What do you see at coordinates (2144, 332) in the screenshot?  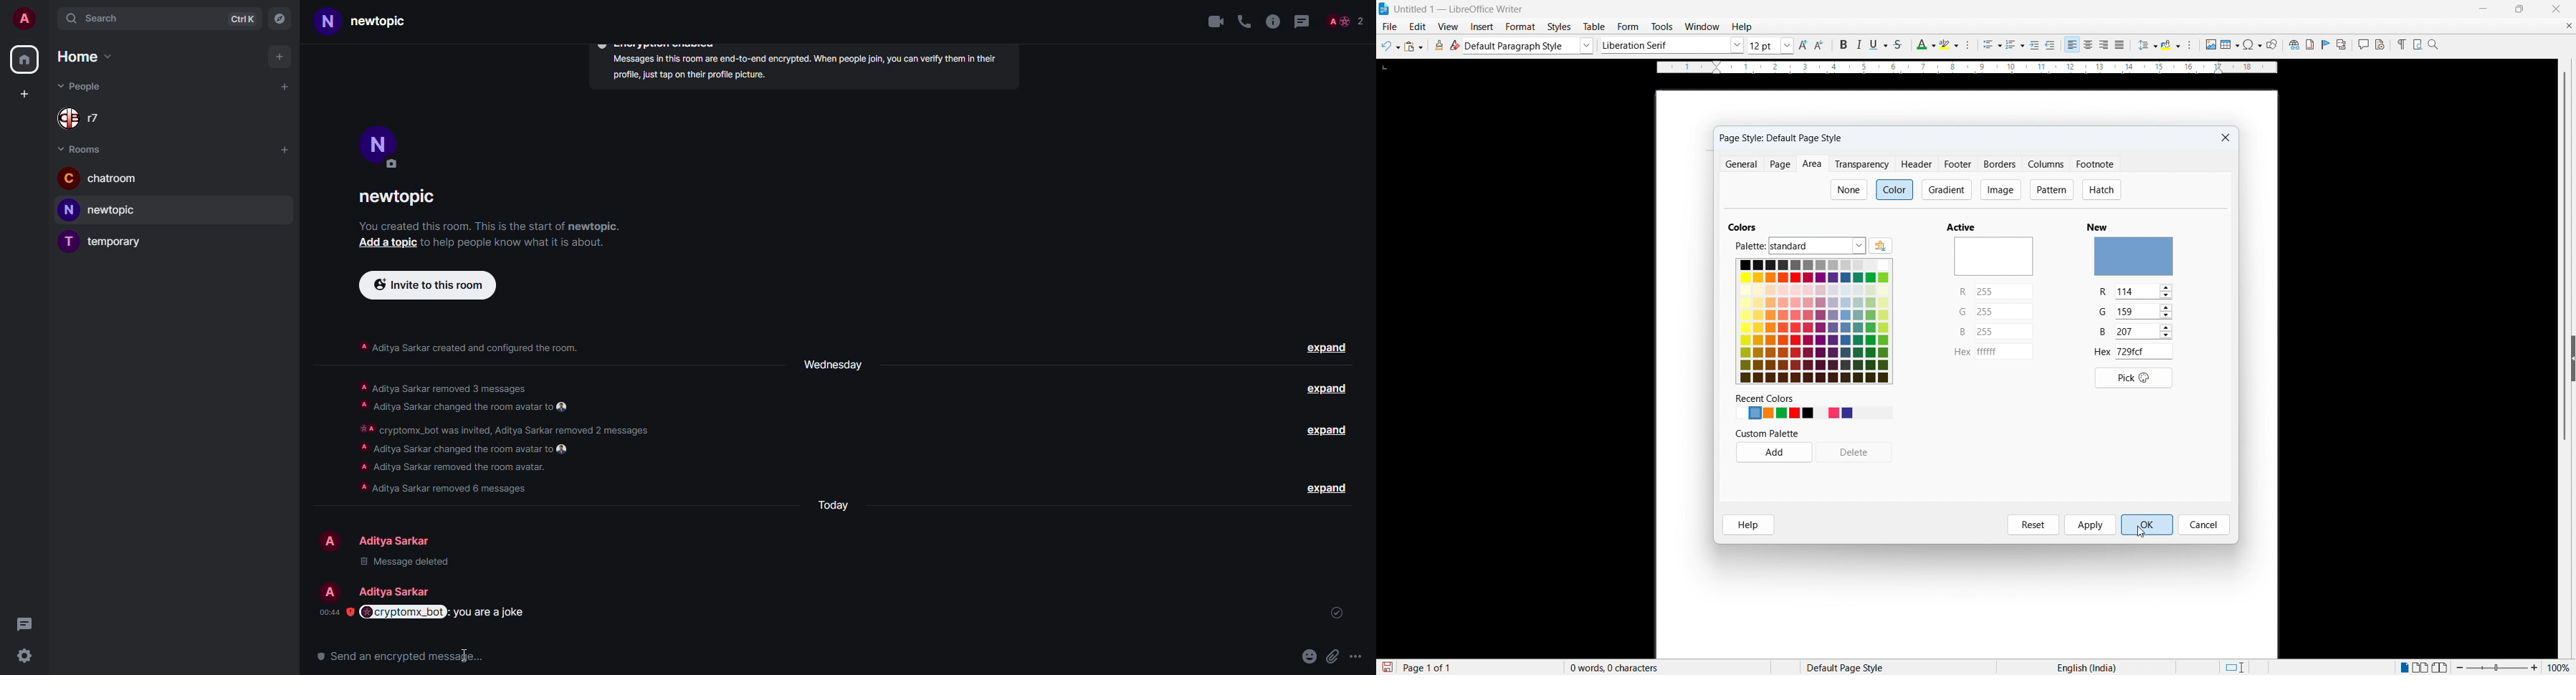 I see `set B` at bounding box center [2144, 332].